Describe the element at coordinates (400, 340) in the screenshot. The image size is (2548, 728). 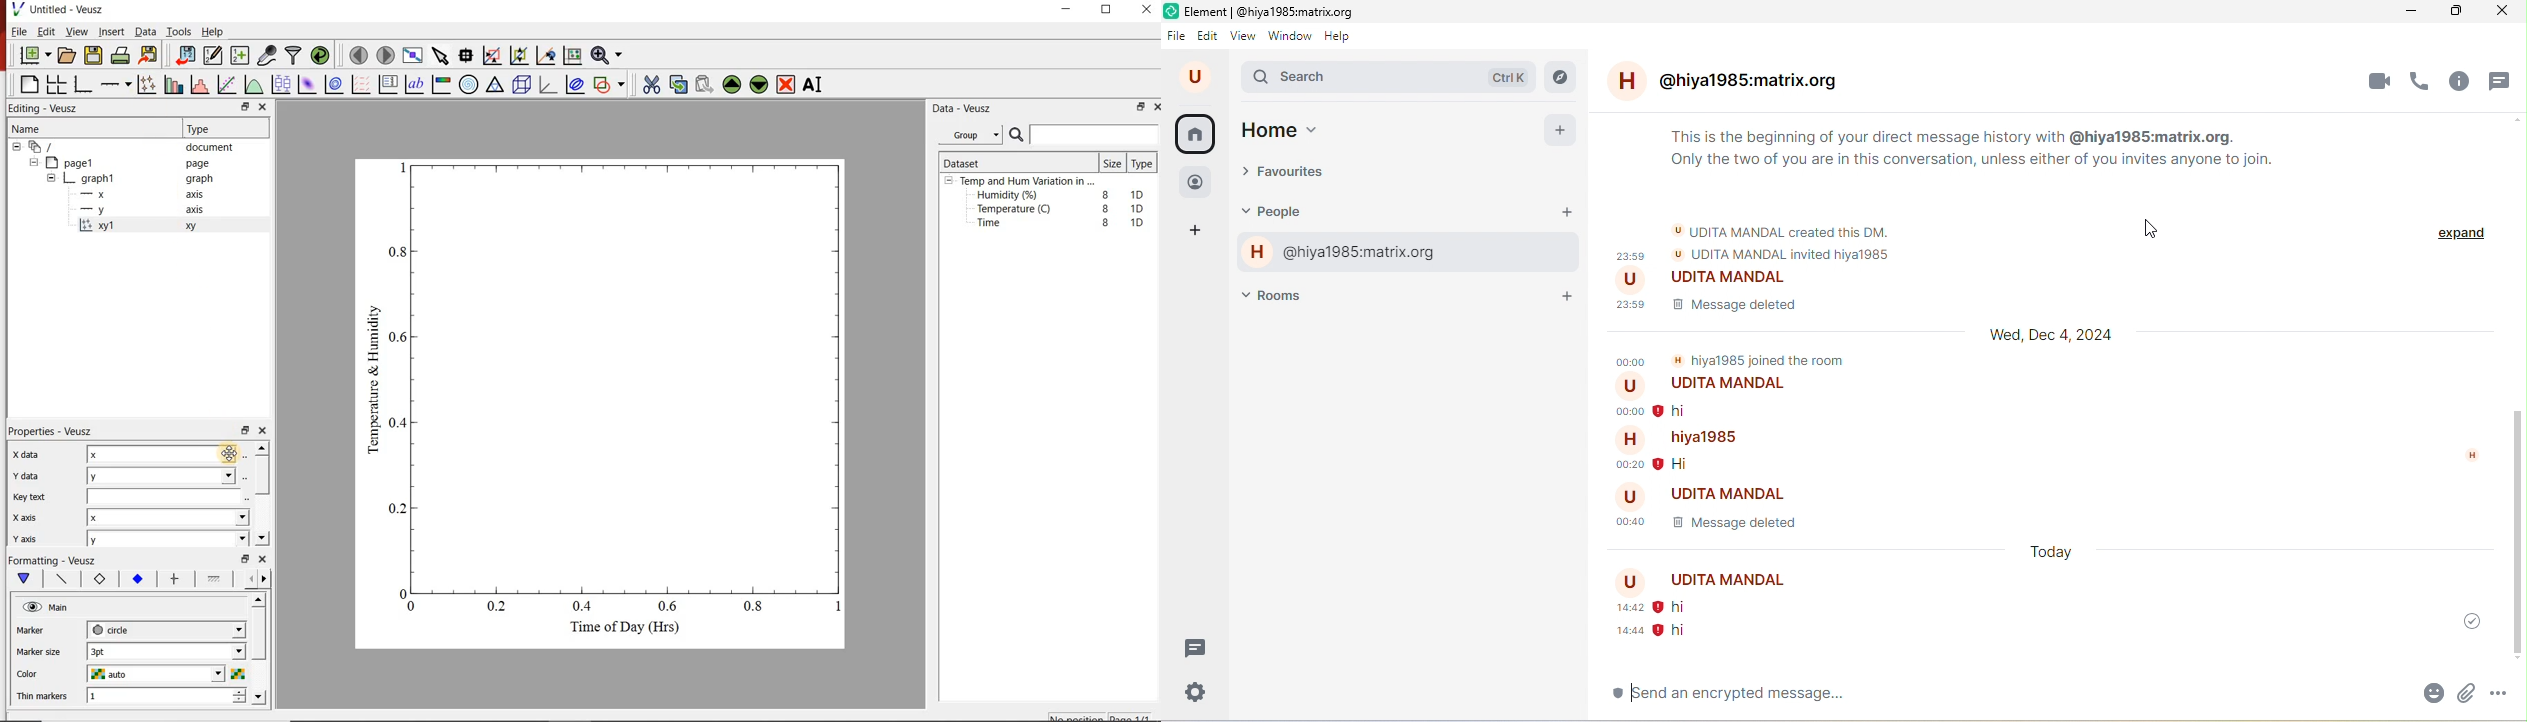
I see `0.6` at that location.